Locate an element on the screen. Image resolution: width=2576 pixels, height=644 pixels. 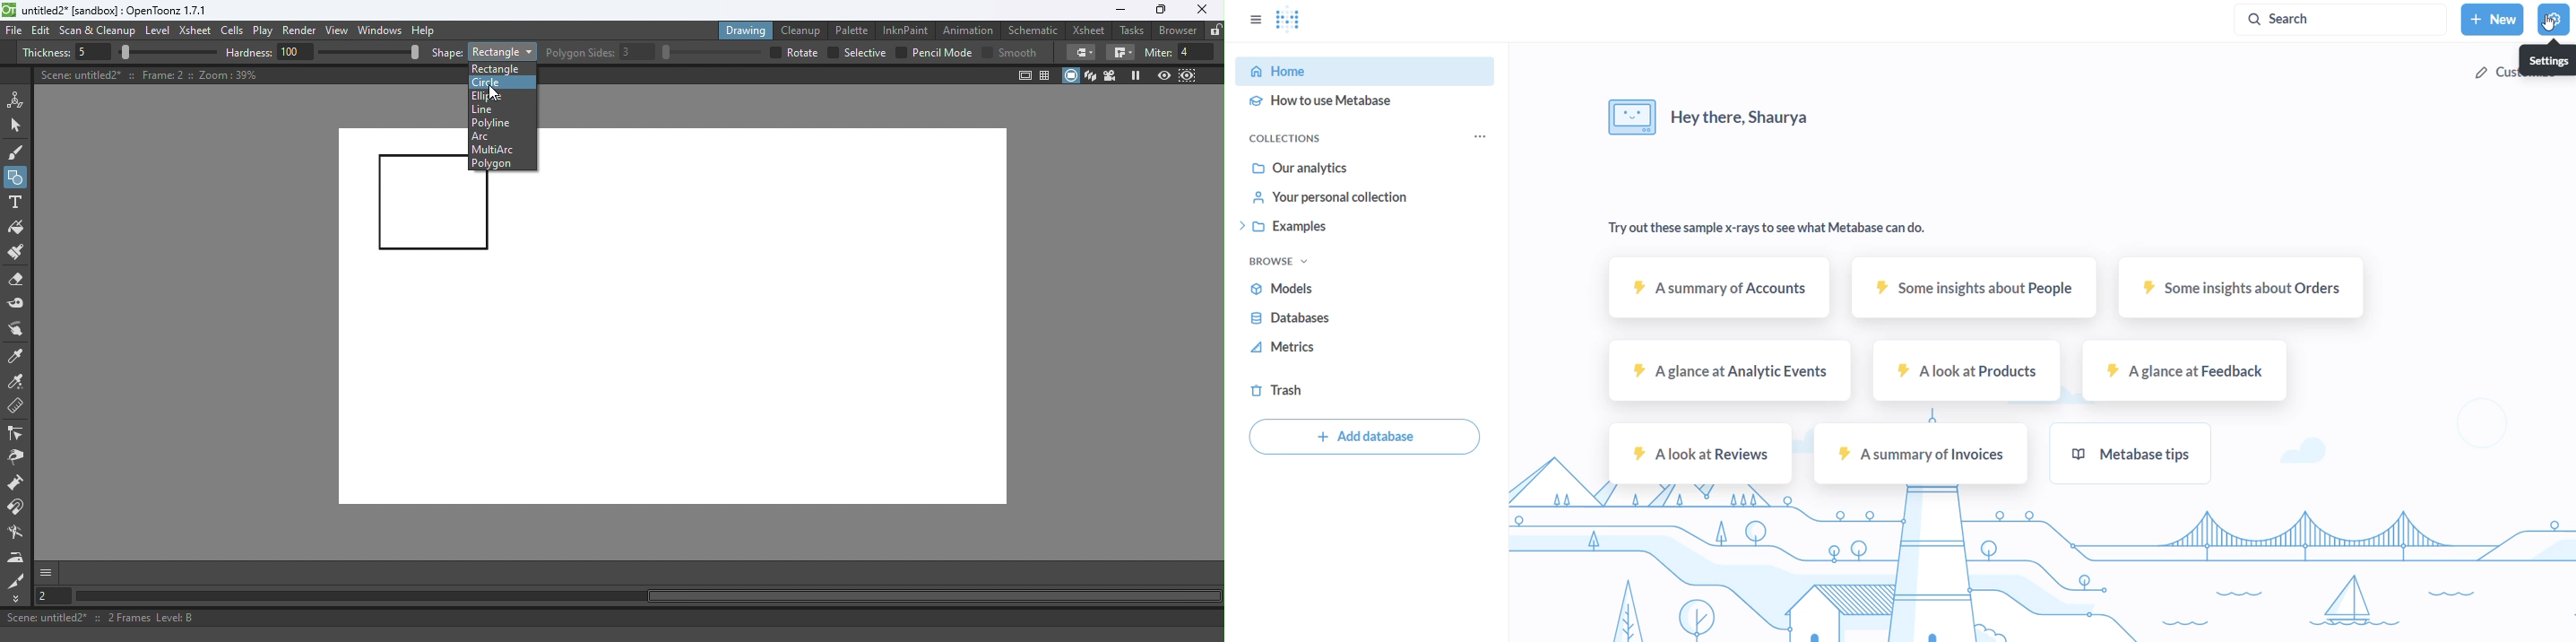
Field guide is located at coordinates (1048, 74).